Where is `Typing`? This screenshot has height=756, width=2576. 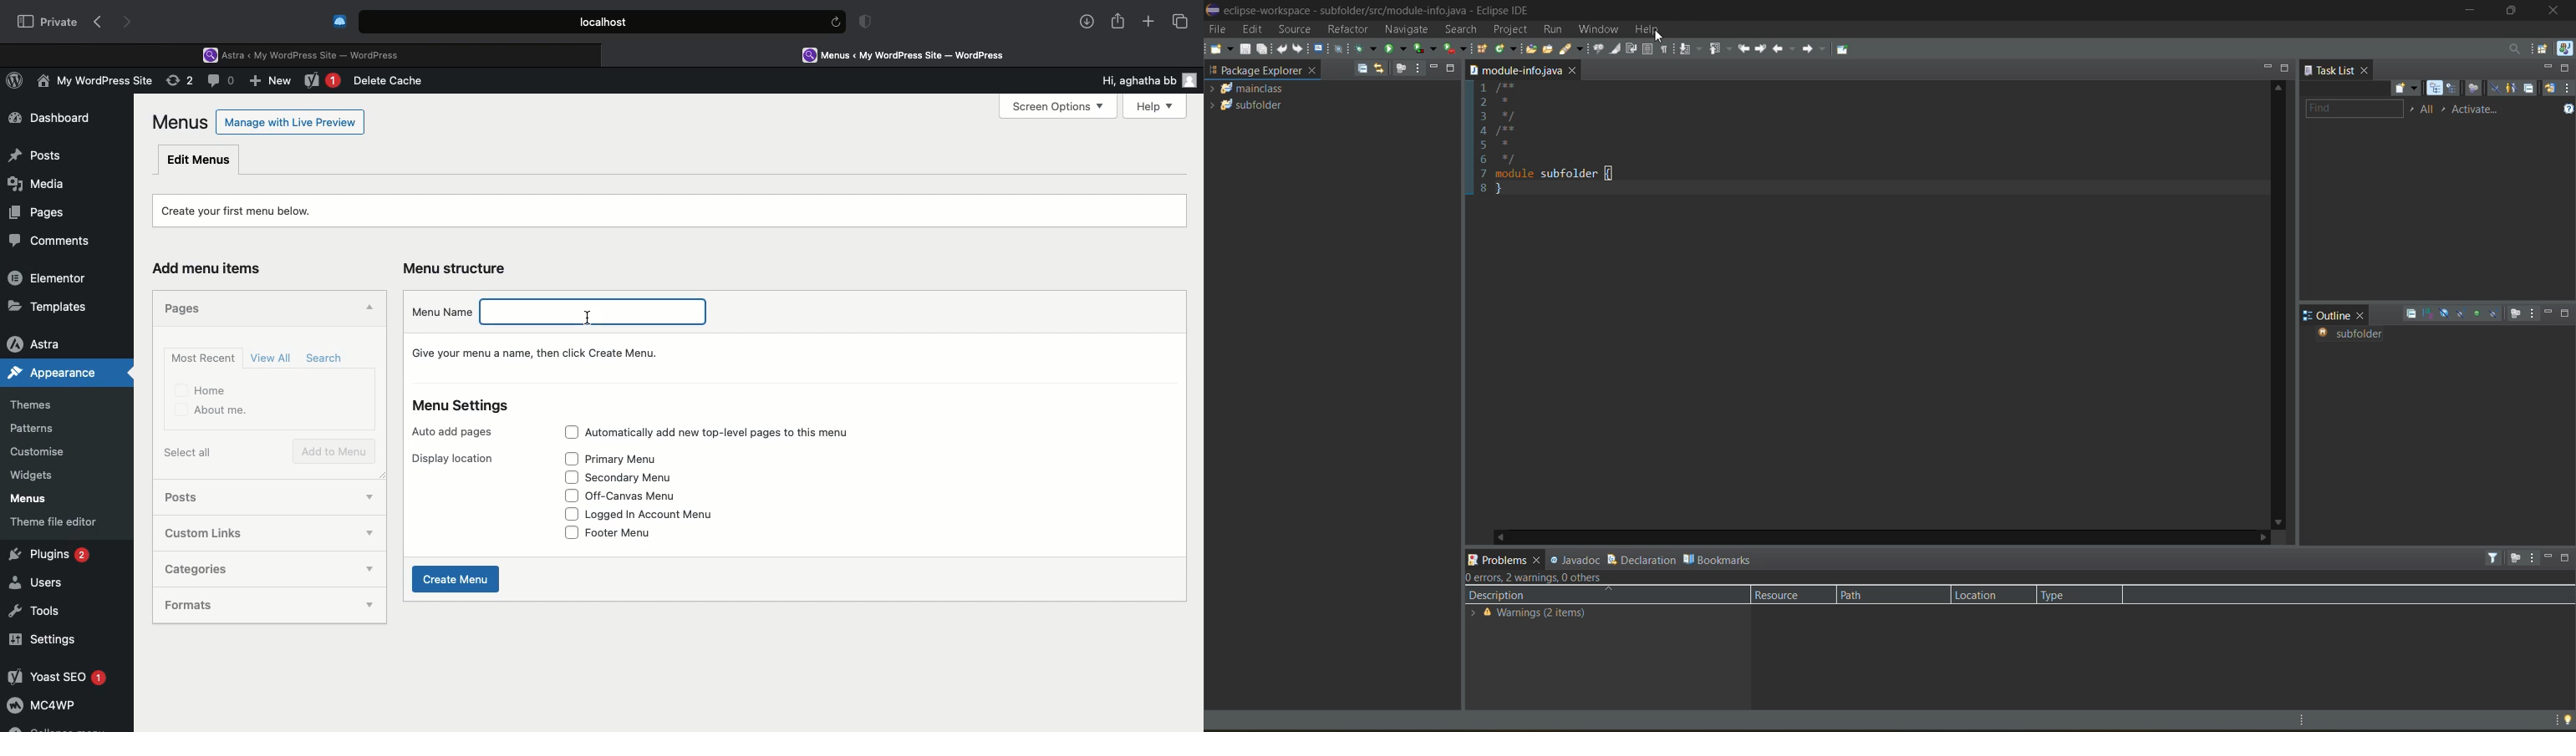 Typing is located at coordinates (598, 311).